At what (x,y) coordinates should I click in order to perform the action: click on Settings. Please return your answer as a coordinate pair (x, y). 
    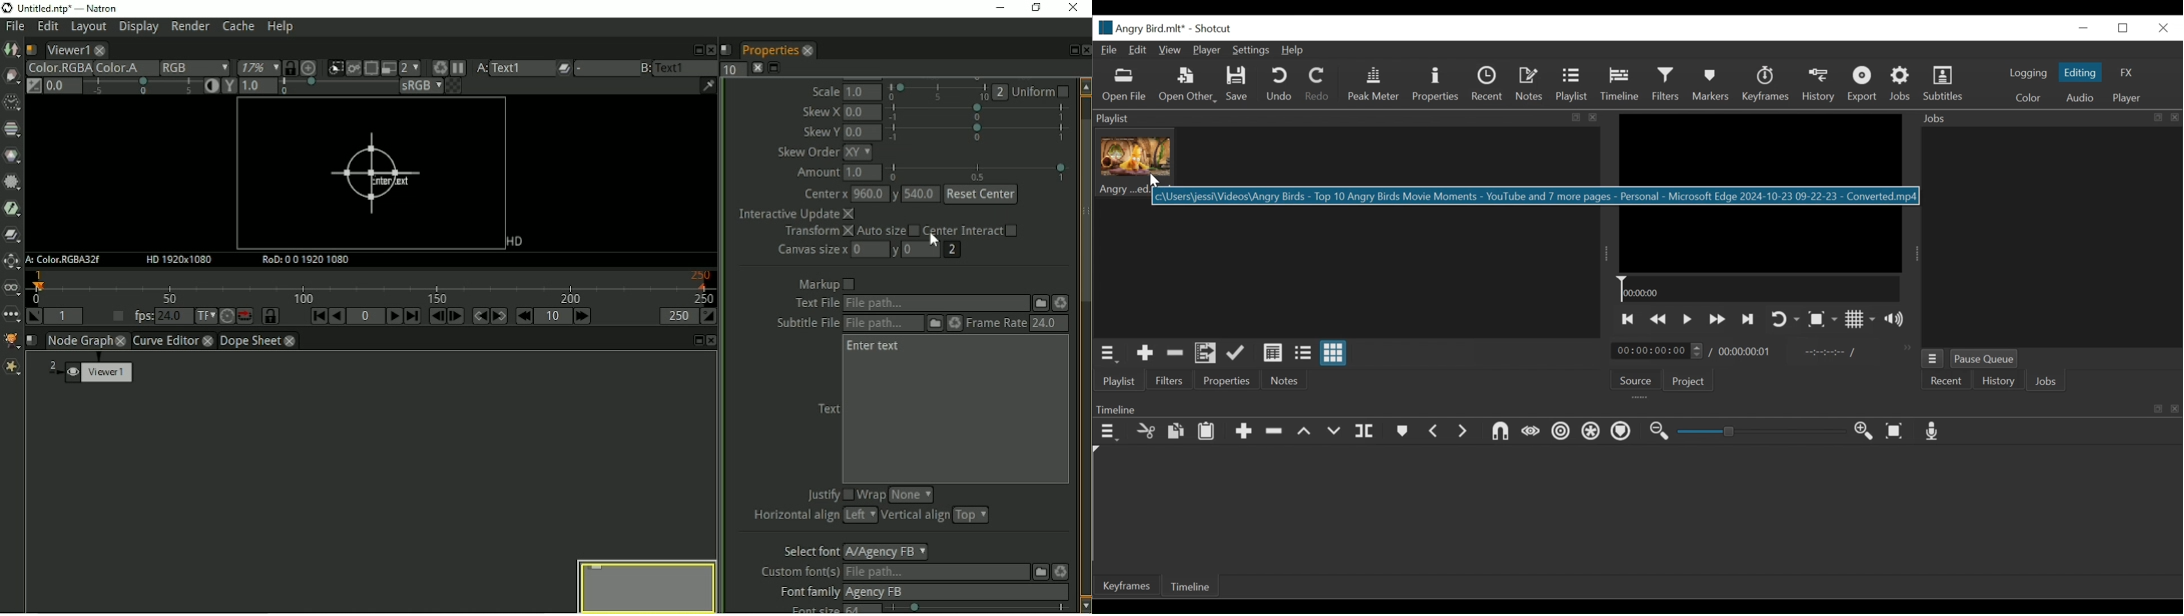
    Looking at the image, I should click on (1252, 51).